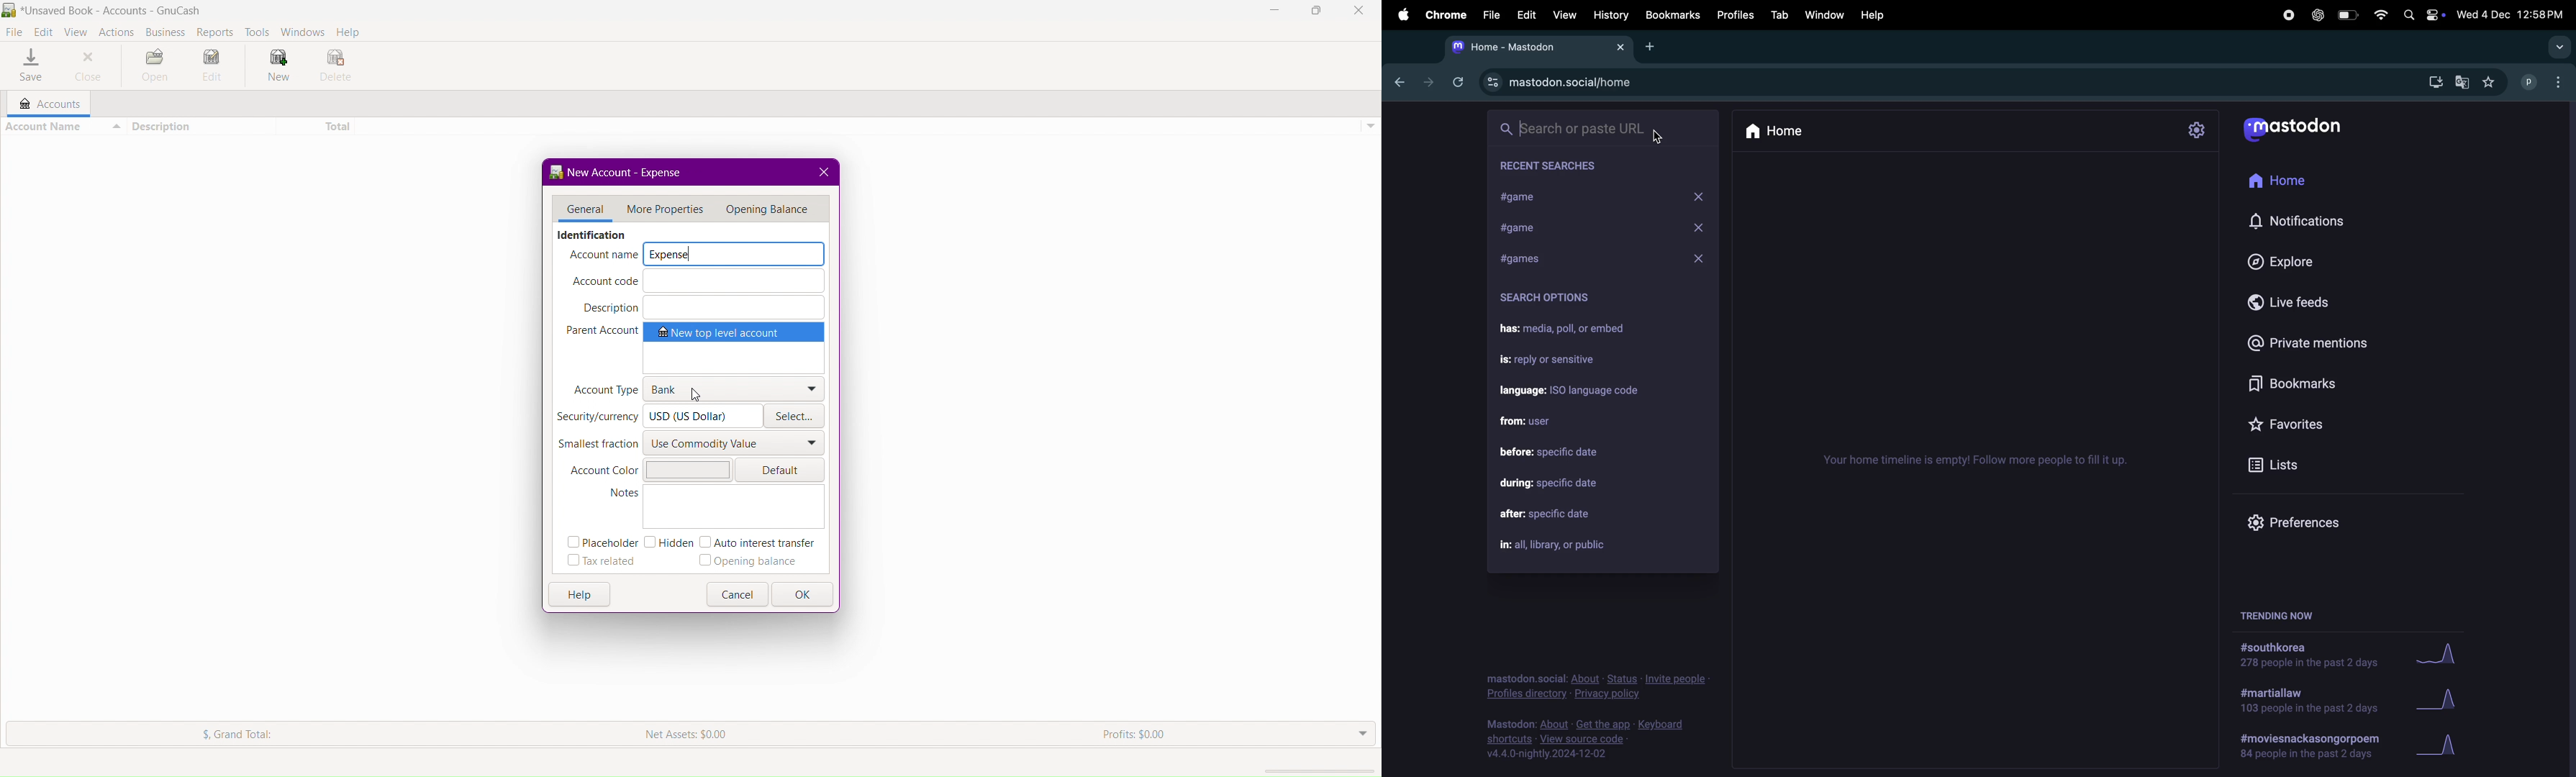 This screenshot has height=784, width=2576. I want to click on Bookmark, so click(1674, 15).